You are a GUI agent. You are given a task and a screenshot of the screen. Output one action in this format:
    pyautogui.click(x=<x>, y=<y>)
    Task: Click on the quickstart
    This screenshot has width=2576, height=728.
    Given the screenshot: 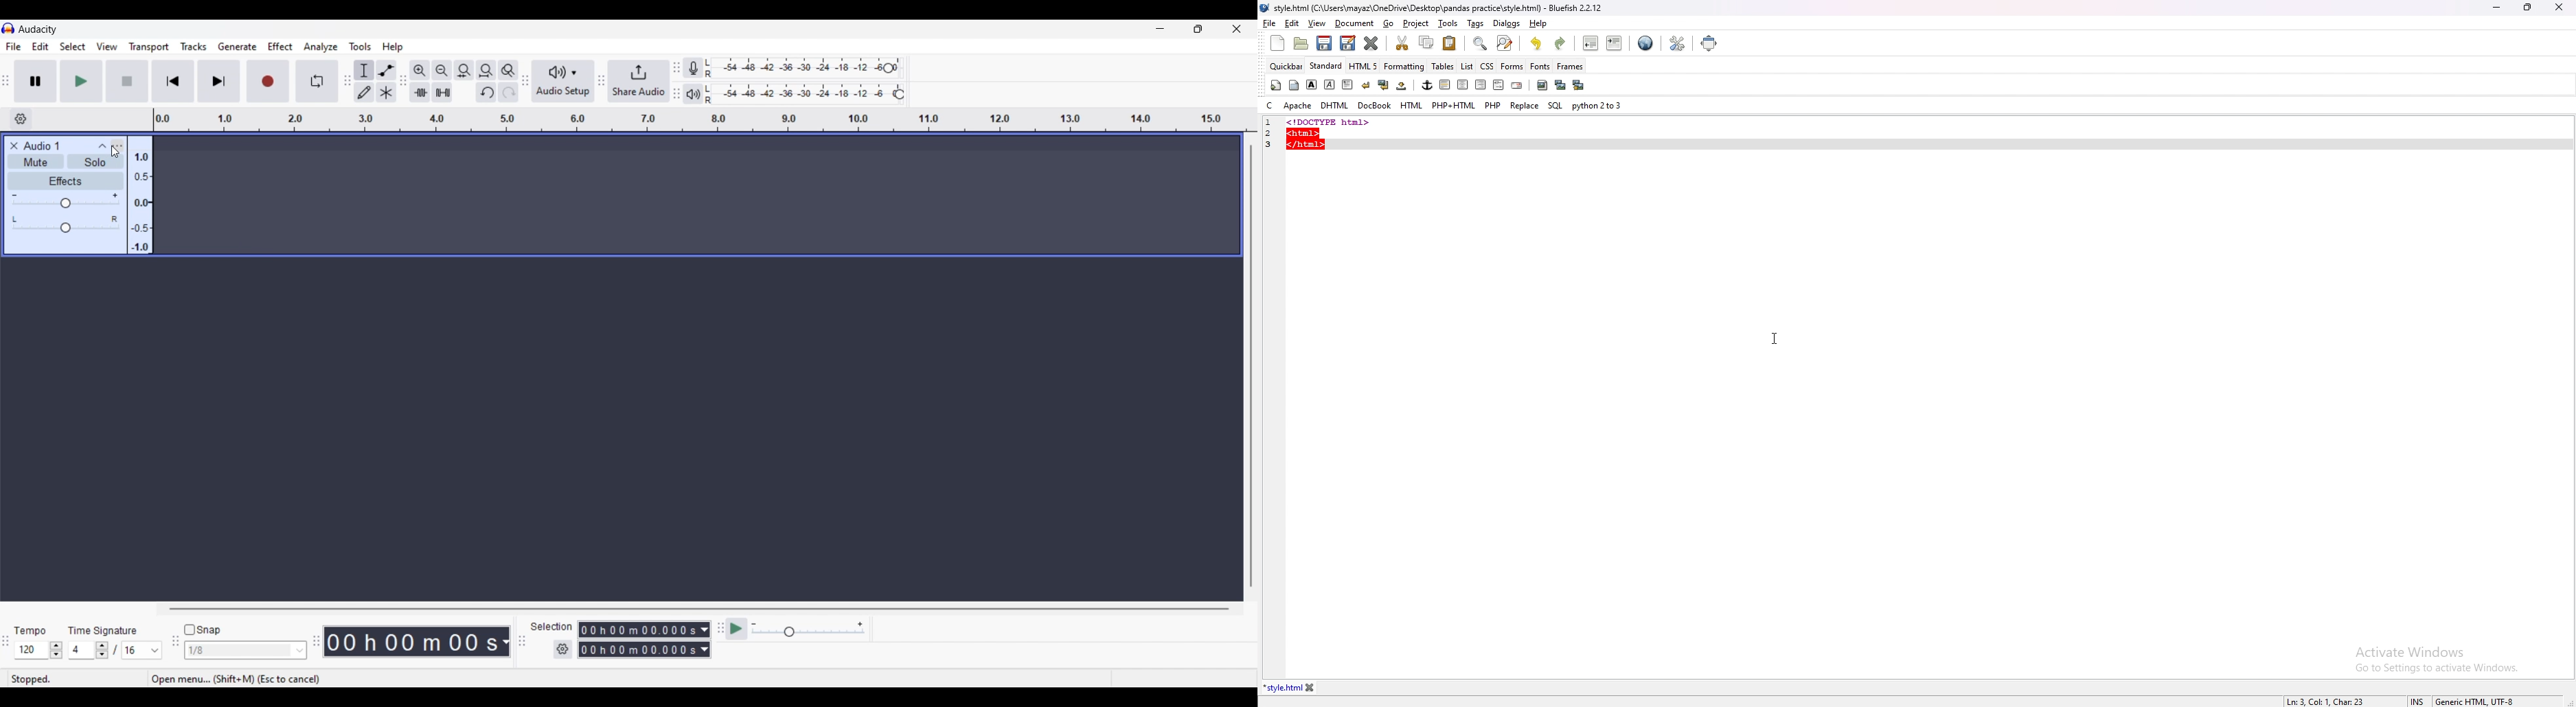 What is the action you would take?
    pyautogui.click(x=1275, y=85)
    